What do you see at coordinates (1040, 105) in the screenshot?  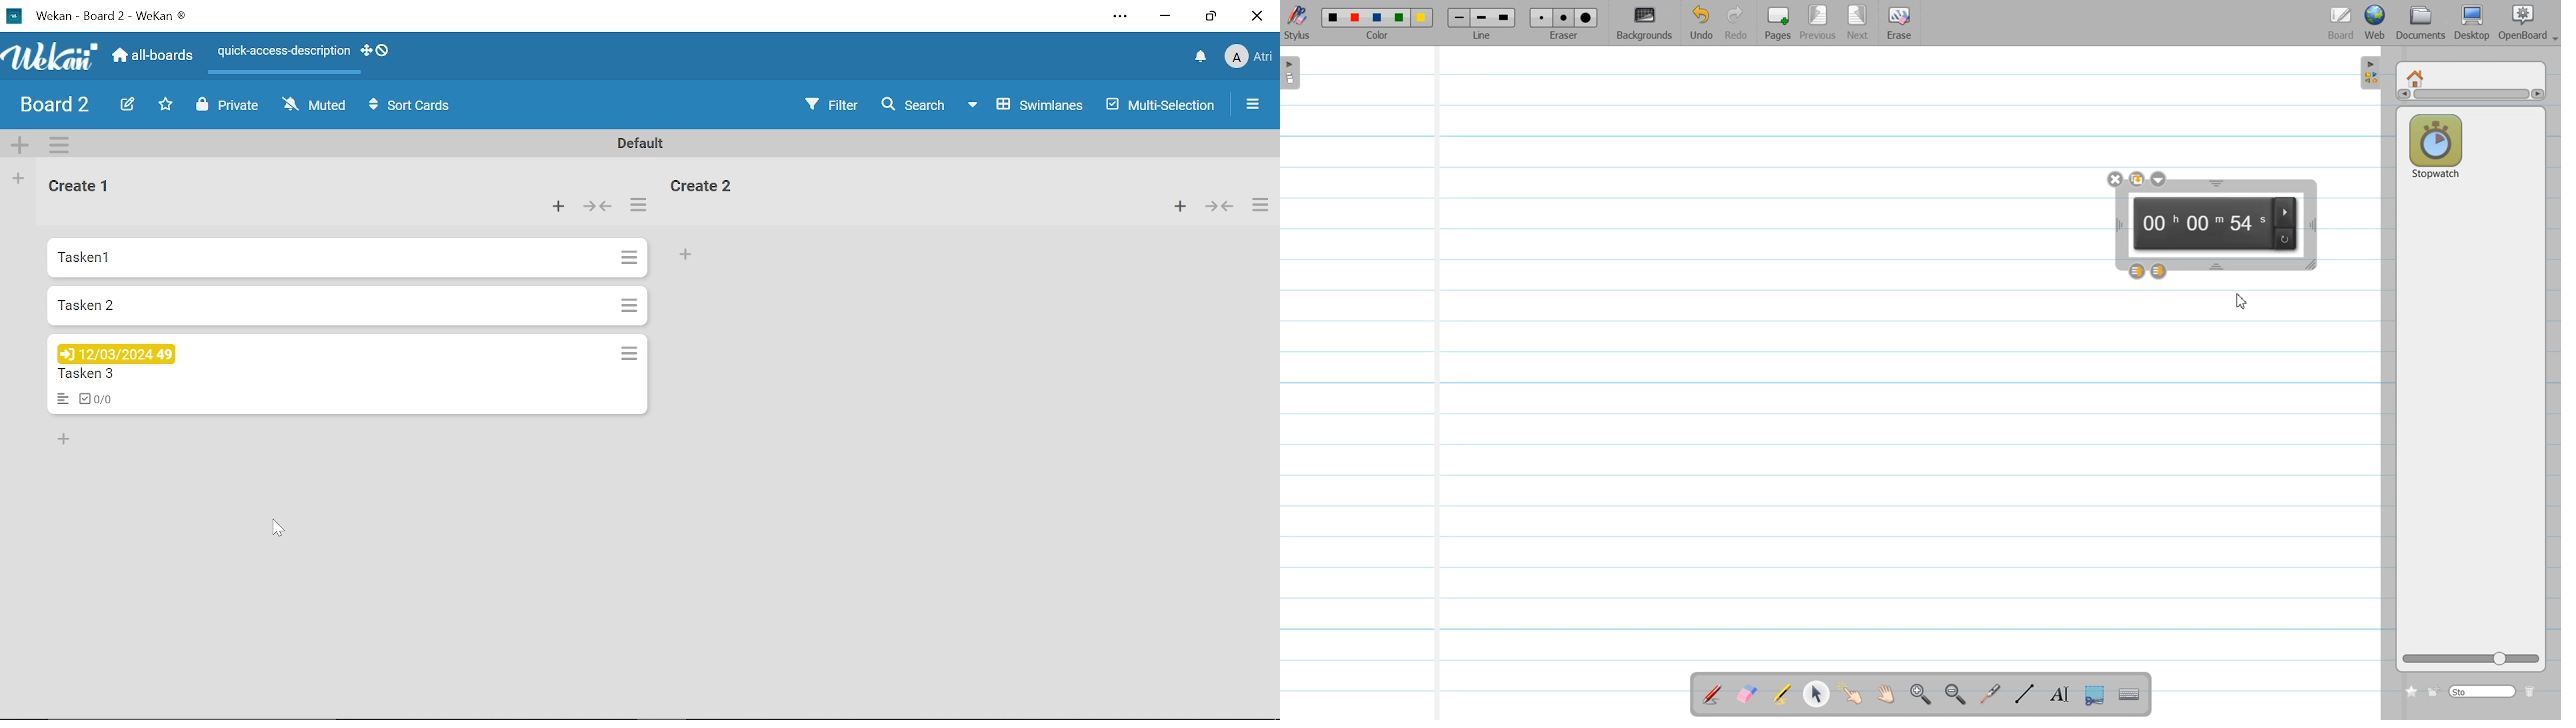 I see `Swimlanes` at bounding box center [1040, 105].